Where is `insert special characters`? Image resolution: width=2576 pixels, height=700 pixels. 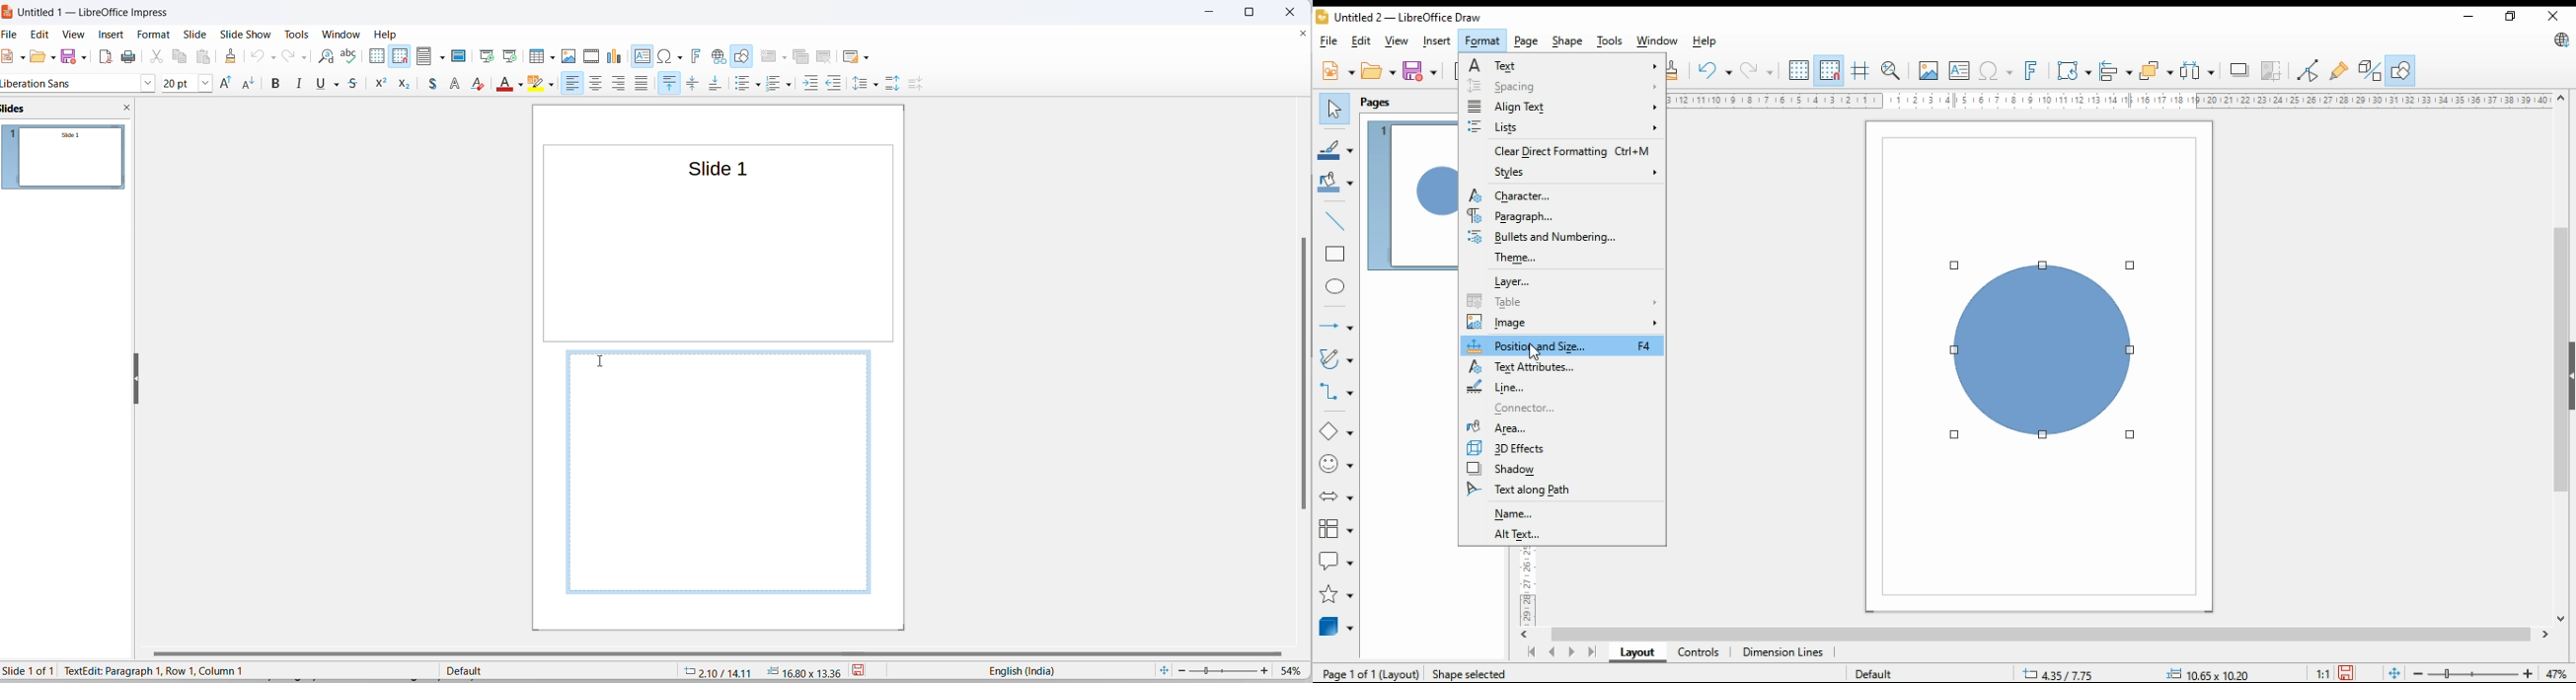 insert special characters is located at coordinates (664, 57).